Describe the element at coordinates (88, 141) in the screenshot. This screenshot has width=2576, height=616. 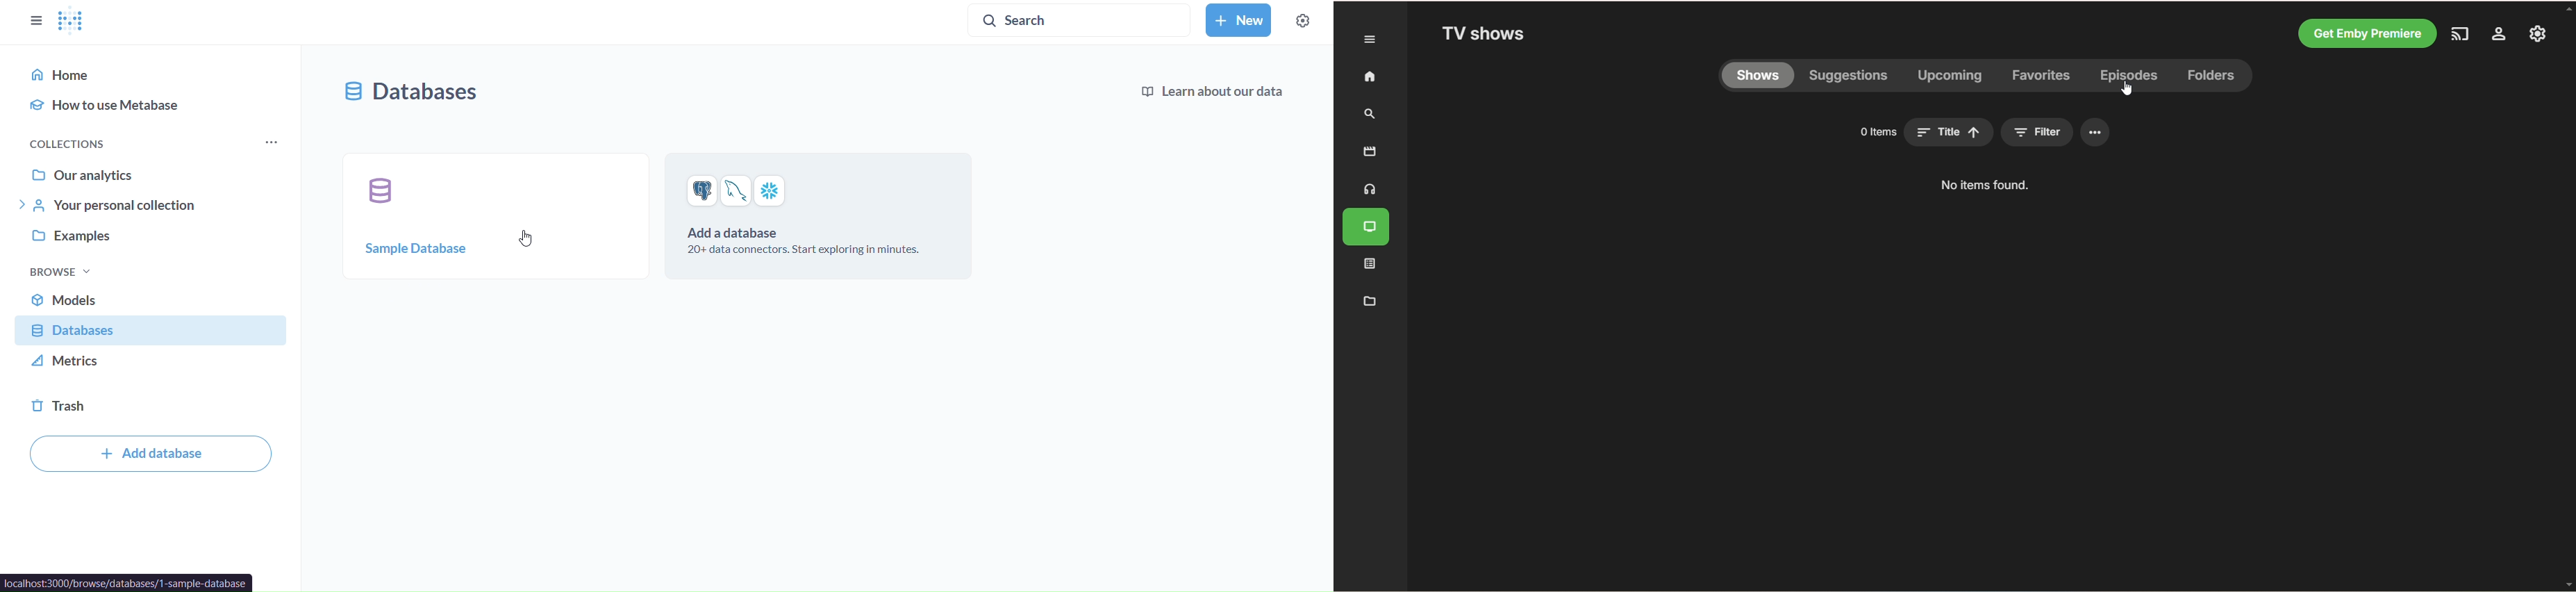
I see `collections` at that location.